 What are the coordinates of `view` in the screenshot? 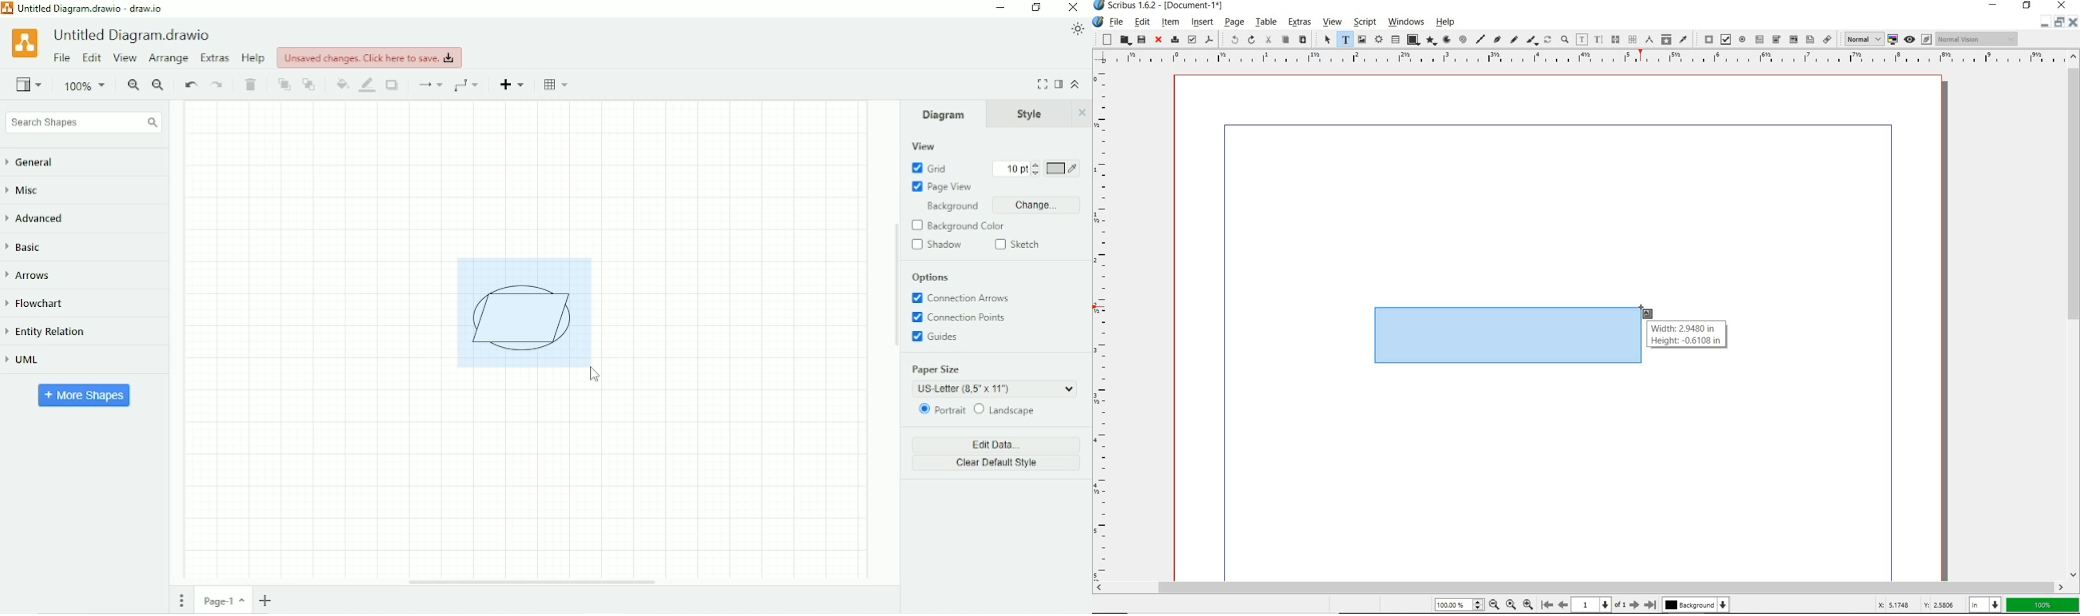 It's located at (1331, 24).